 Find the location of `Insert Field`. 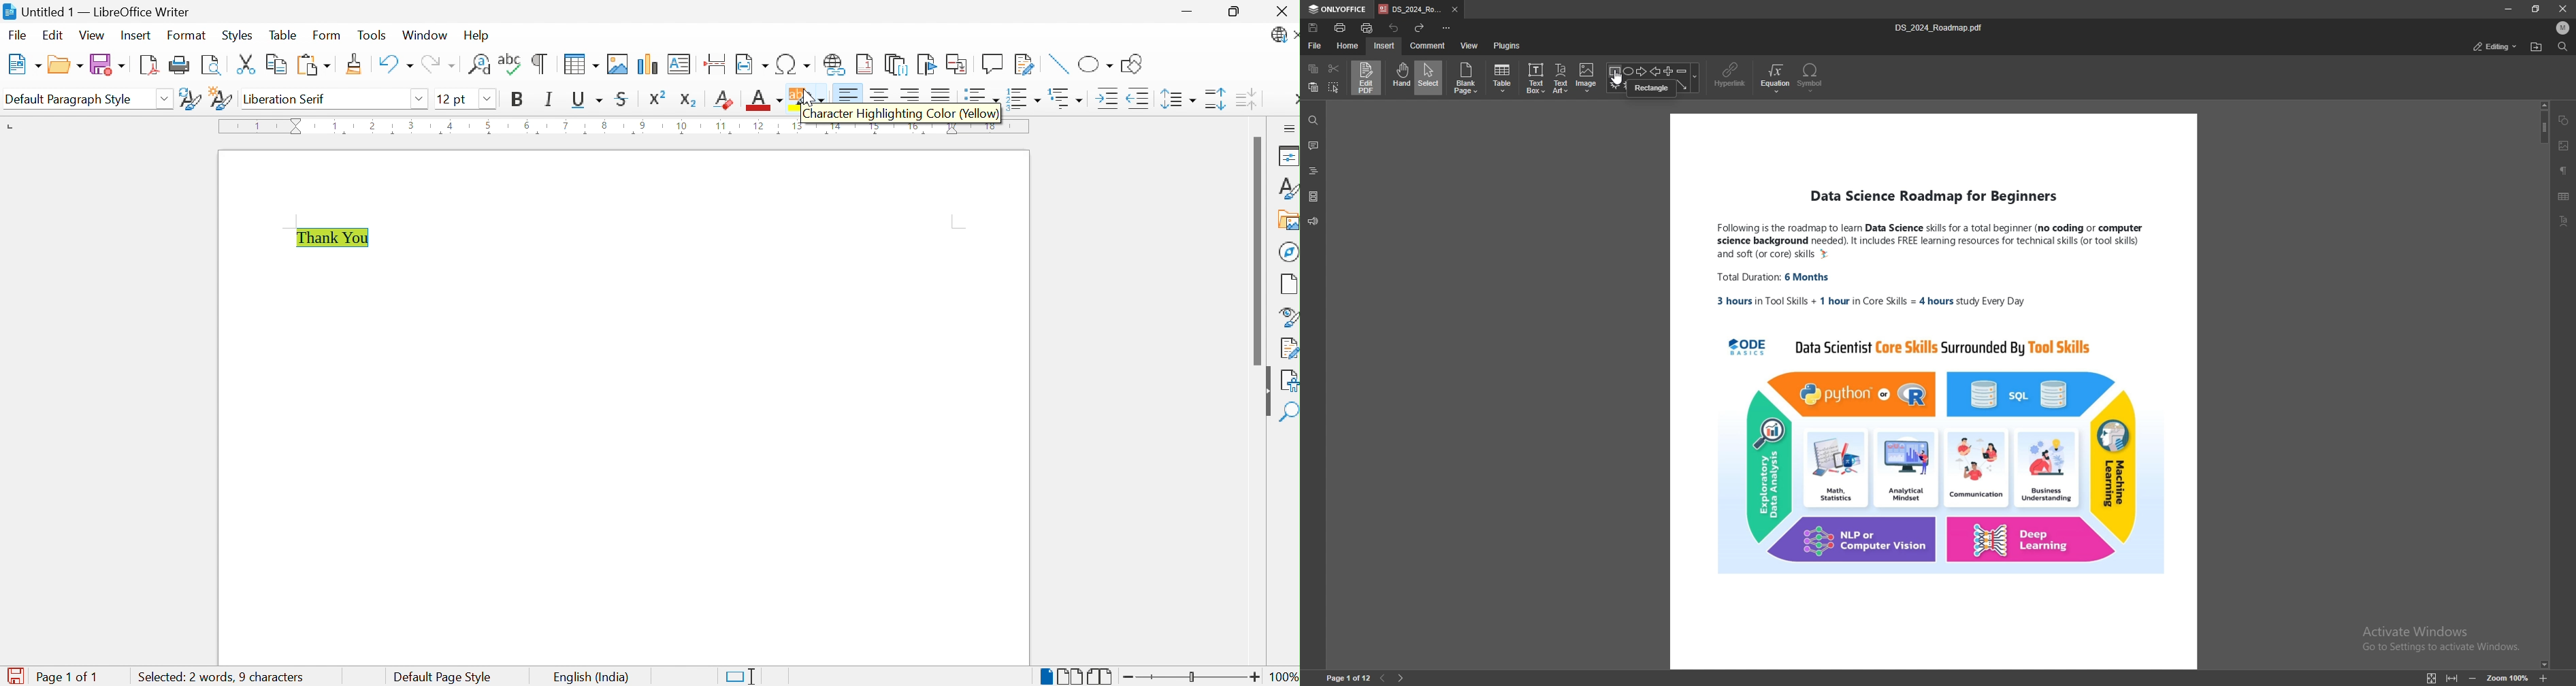

Insert Field is located at coordinates (751, 64).